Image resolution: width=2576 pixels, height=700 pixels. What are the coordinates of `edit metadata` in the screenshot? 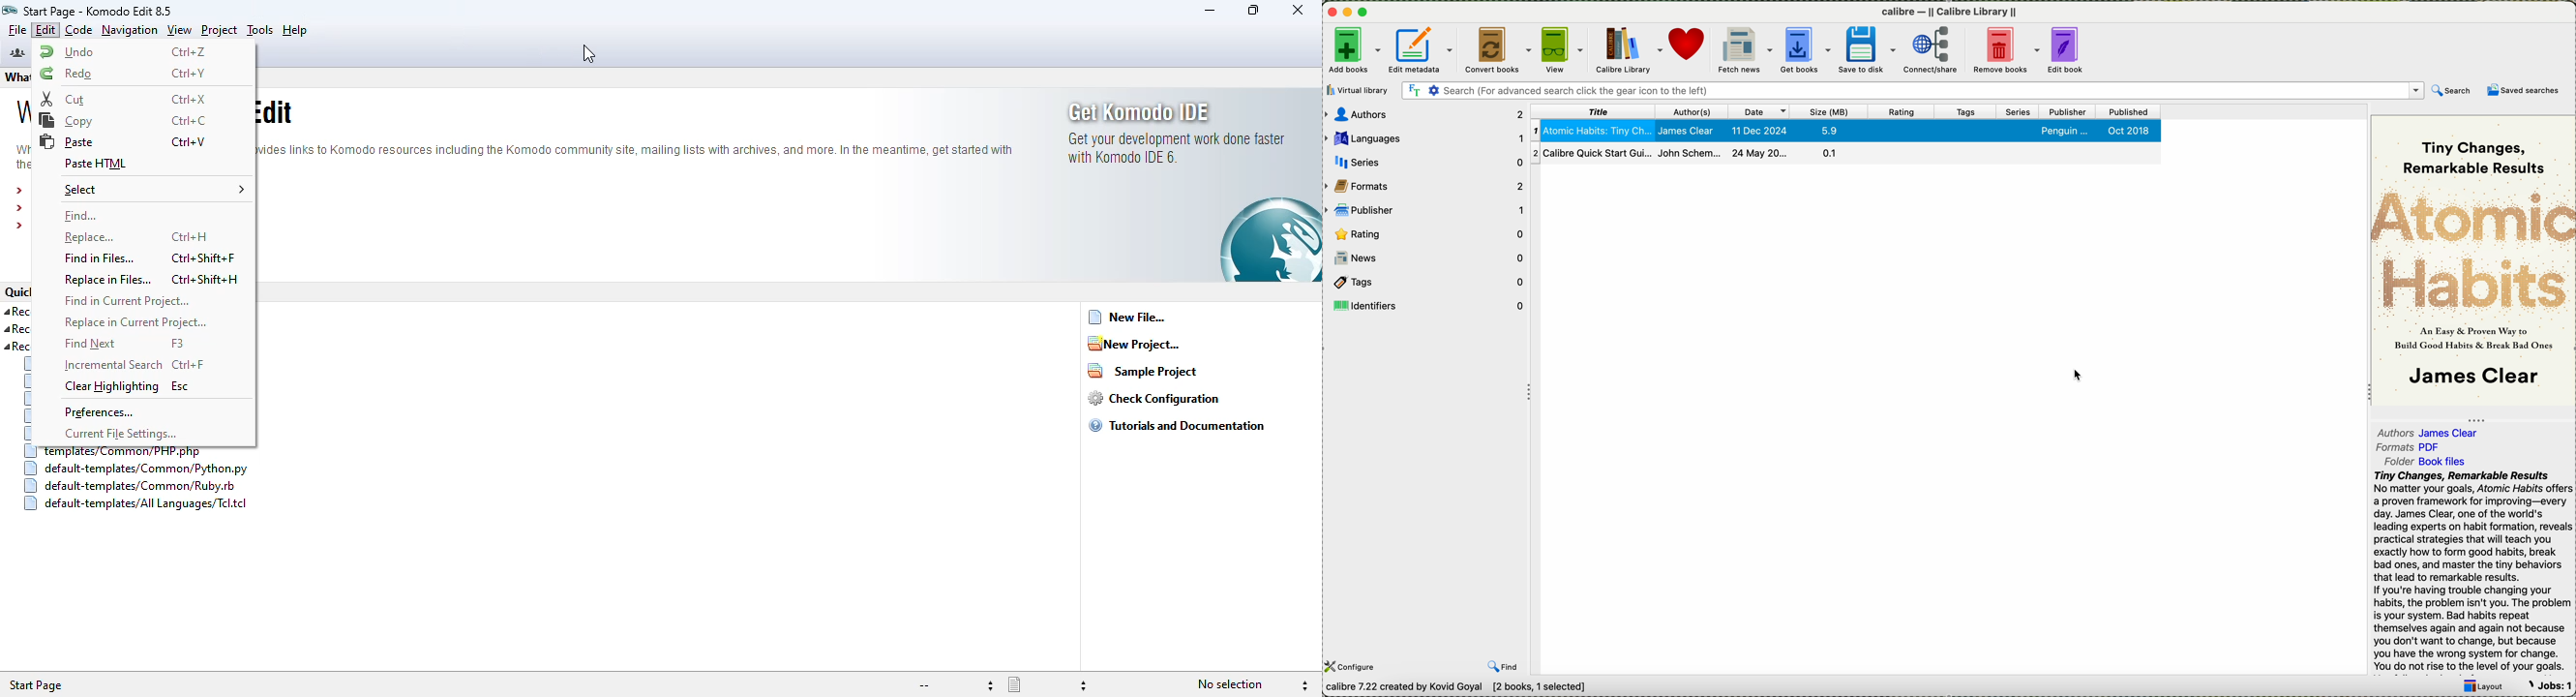 It's located at (1422, 50).